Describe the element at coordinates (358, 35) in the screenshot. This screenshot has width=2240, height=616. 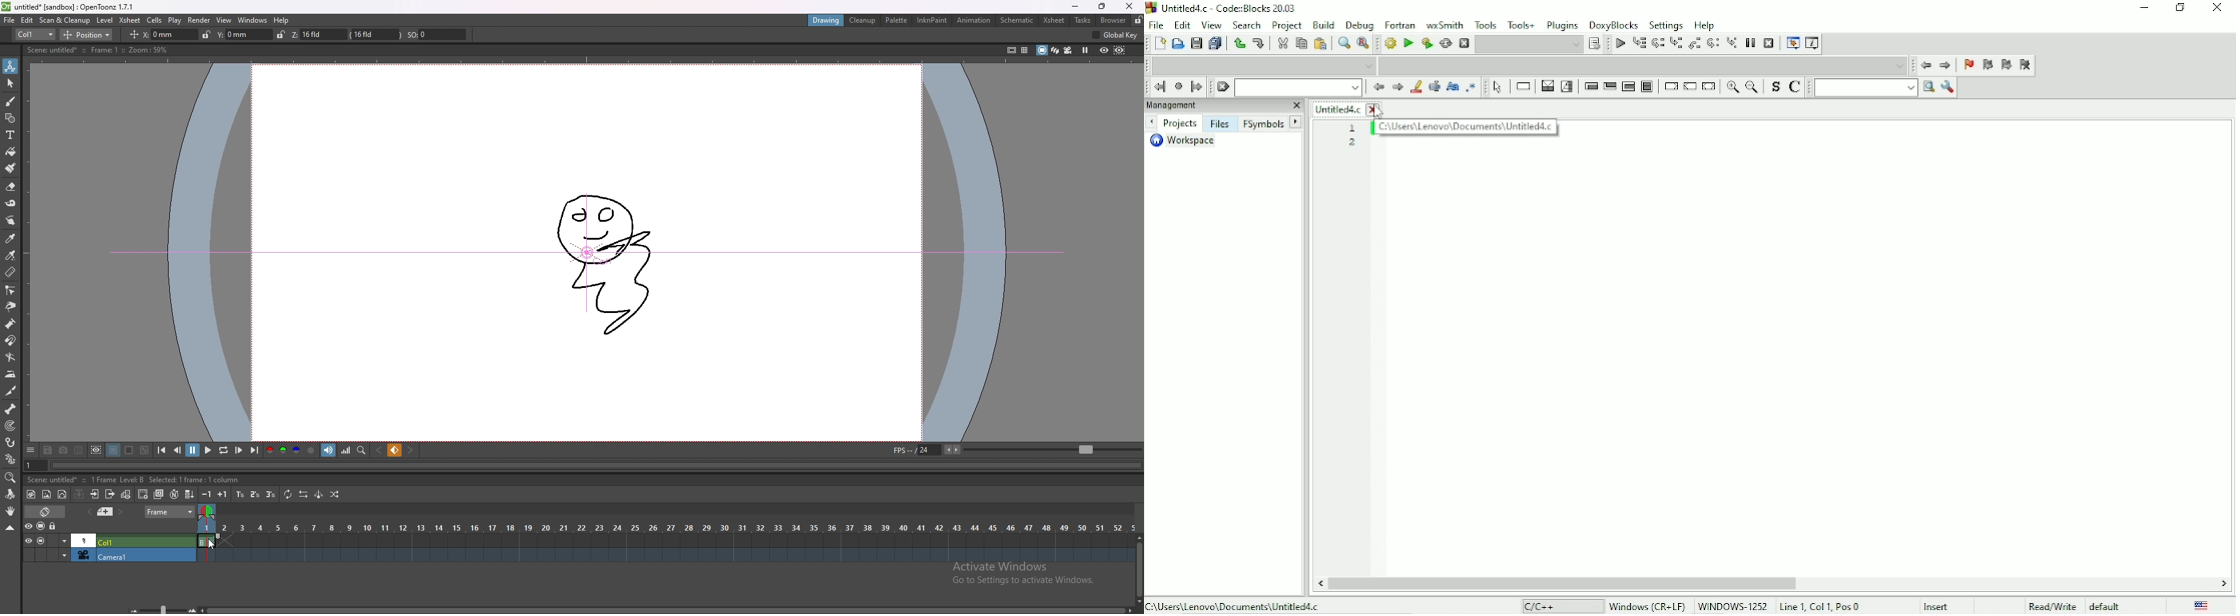
I see `Z coordinates` at that location.